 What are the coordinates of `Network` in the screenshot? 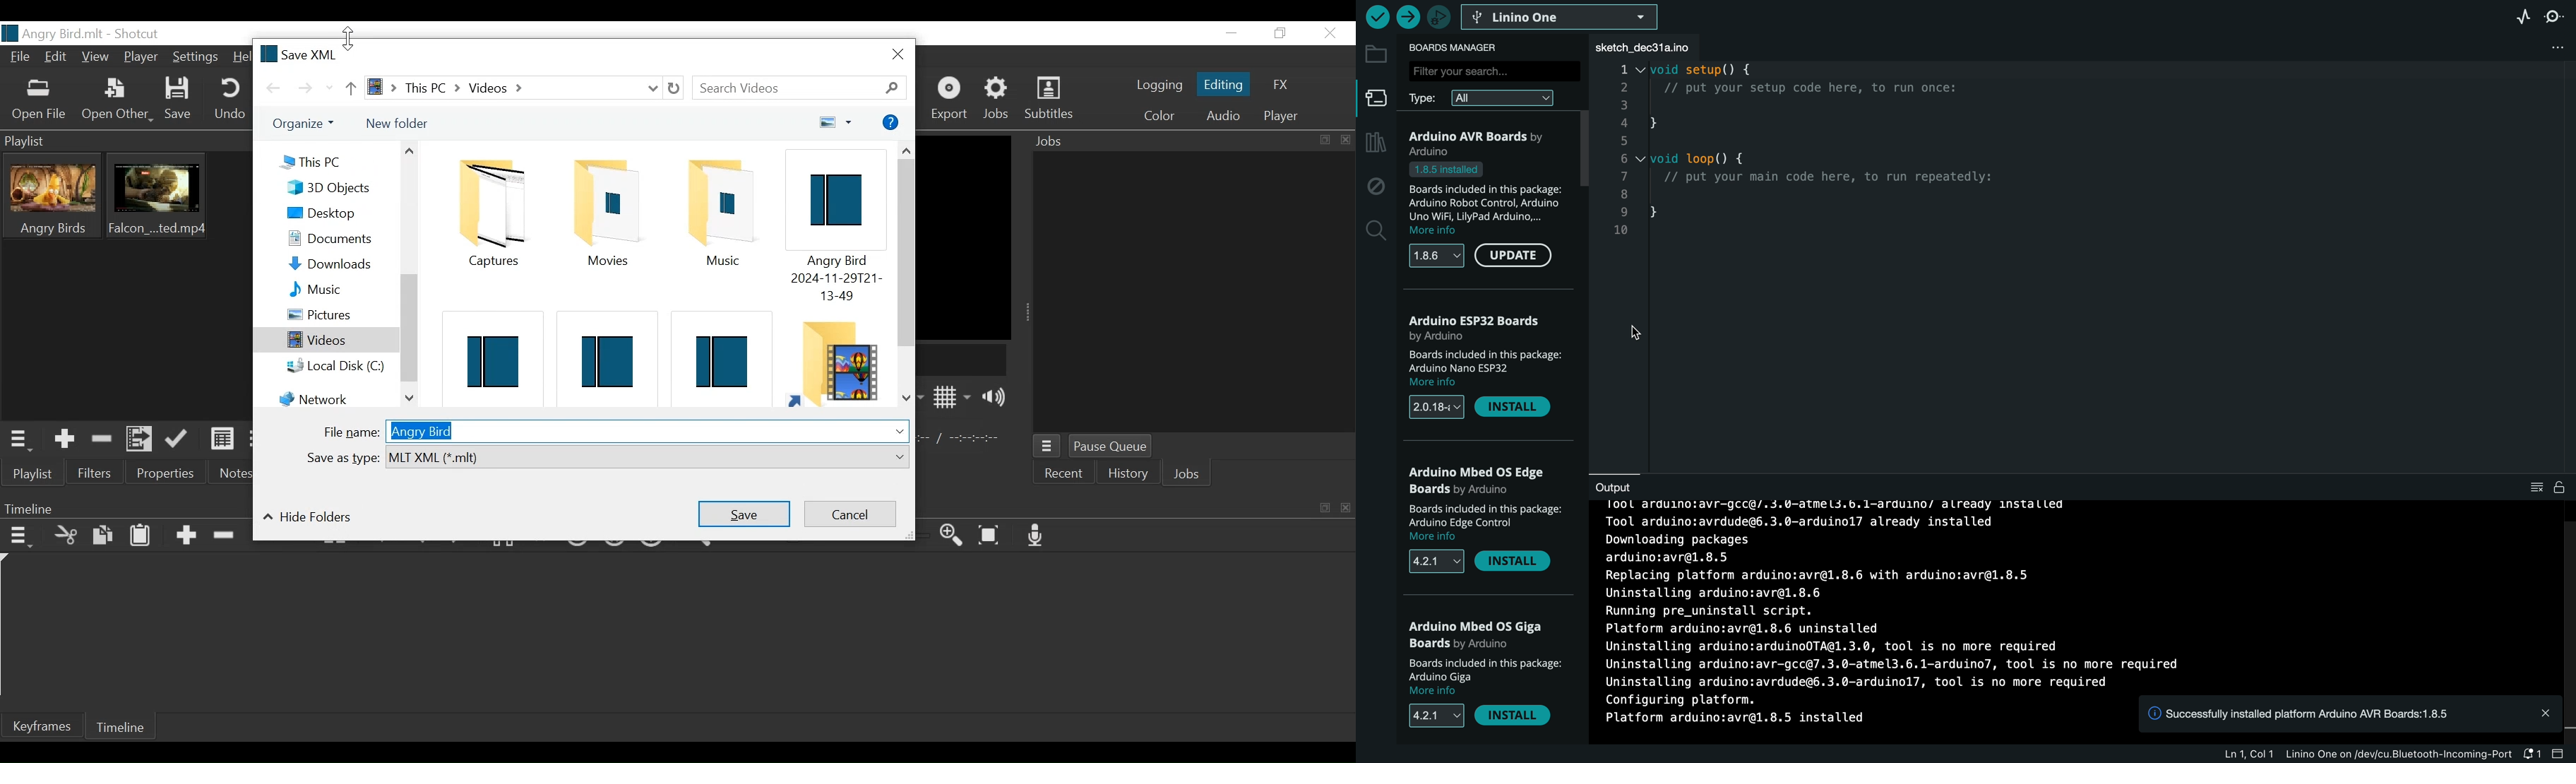 It's located at (332, 395).